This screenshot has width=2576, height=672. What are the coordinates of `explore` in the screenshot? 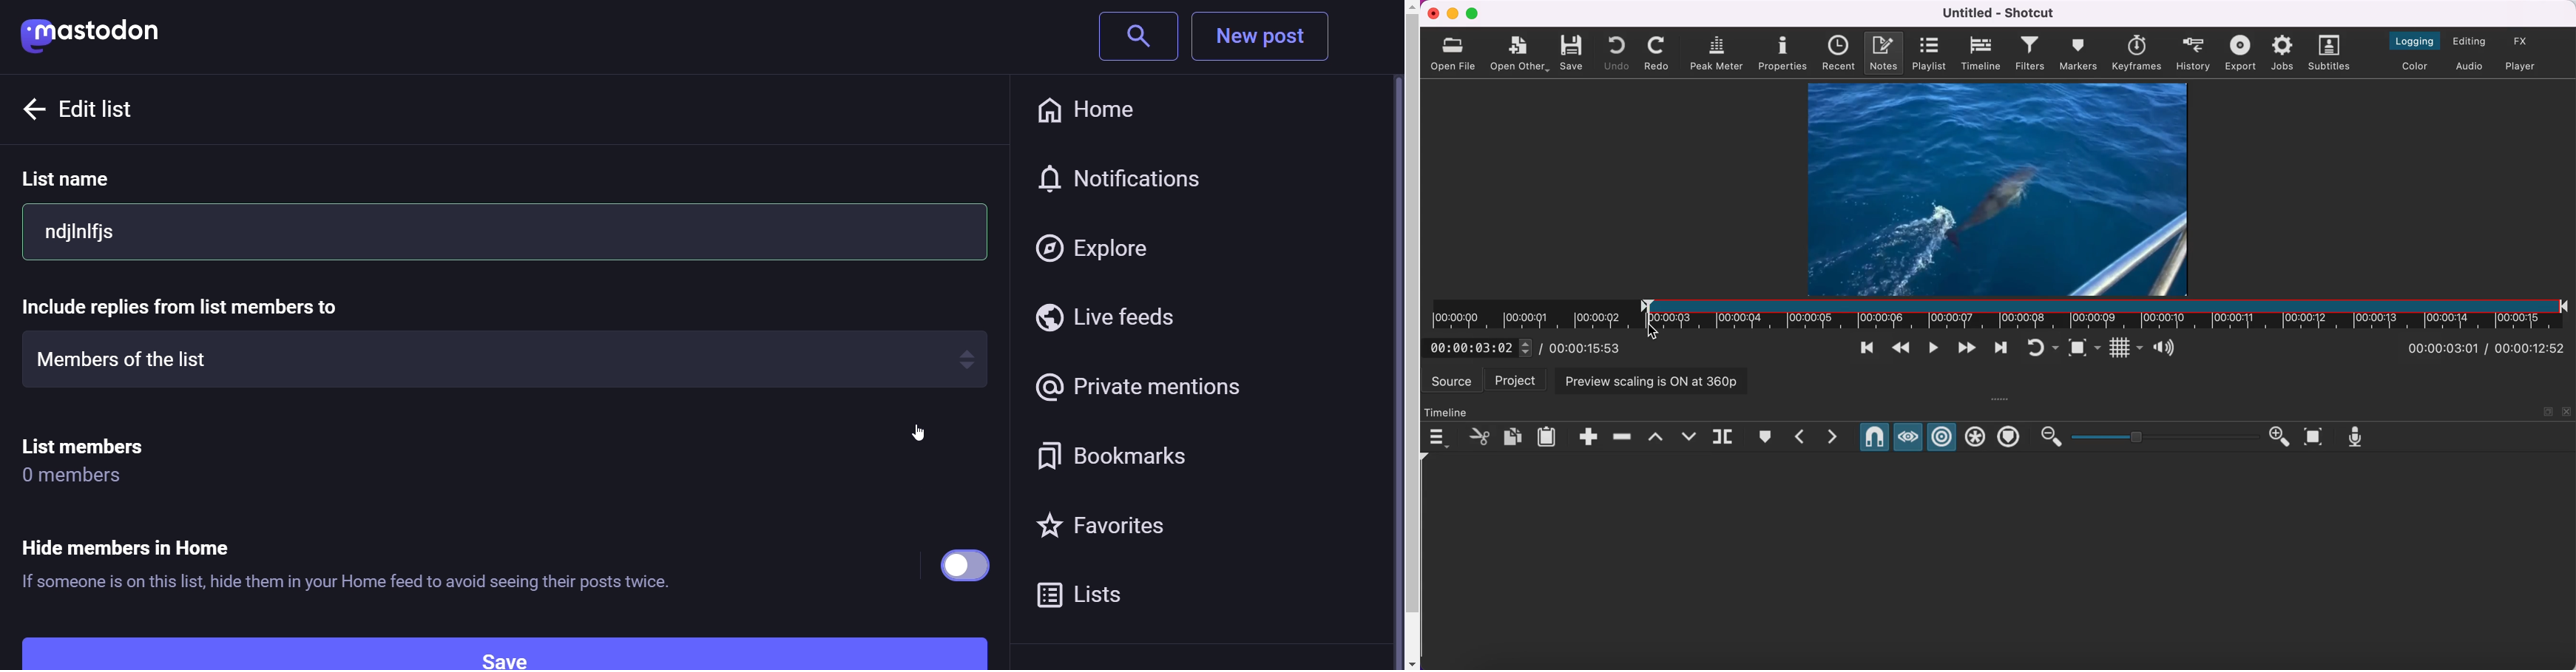 It's located at (1097, 244).